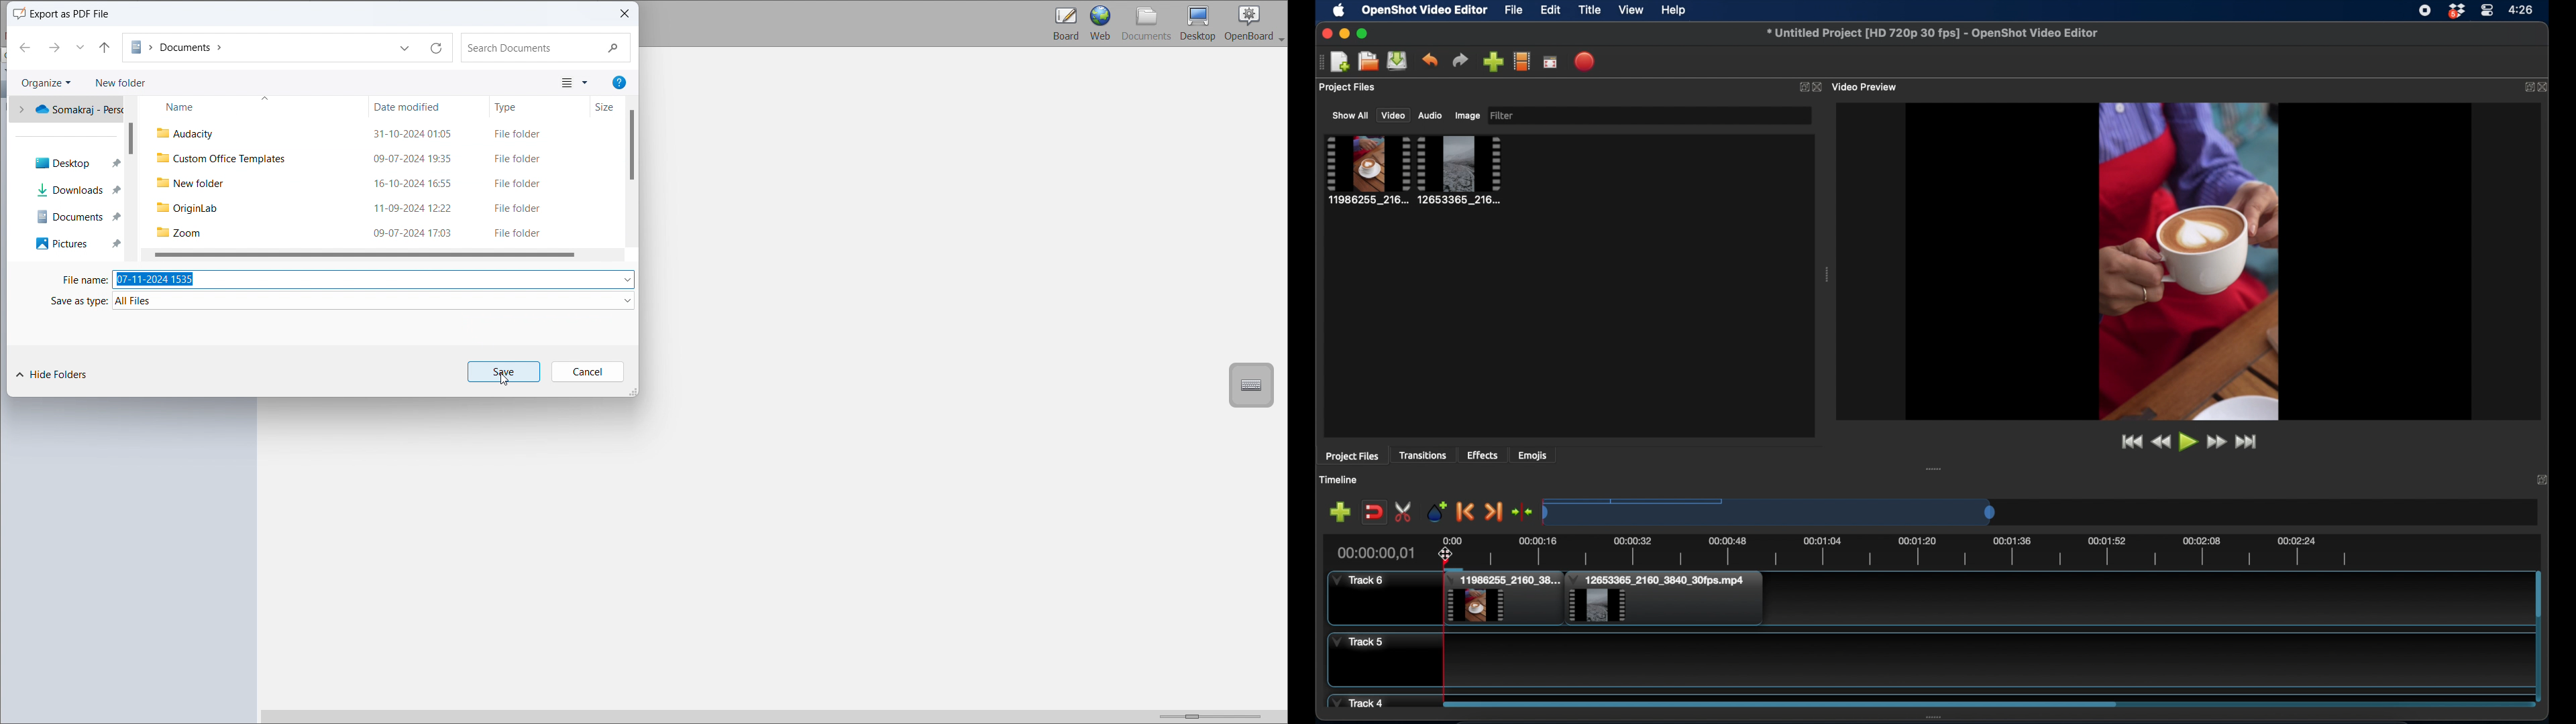 The height and width of the screenshot is (728, 2576). I want to click on close, so click(1324, 33).